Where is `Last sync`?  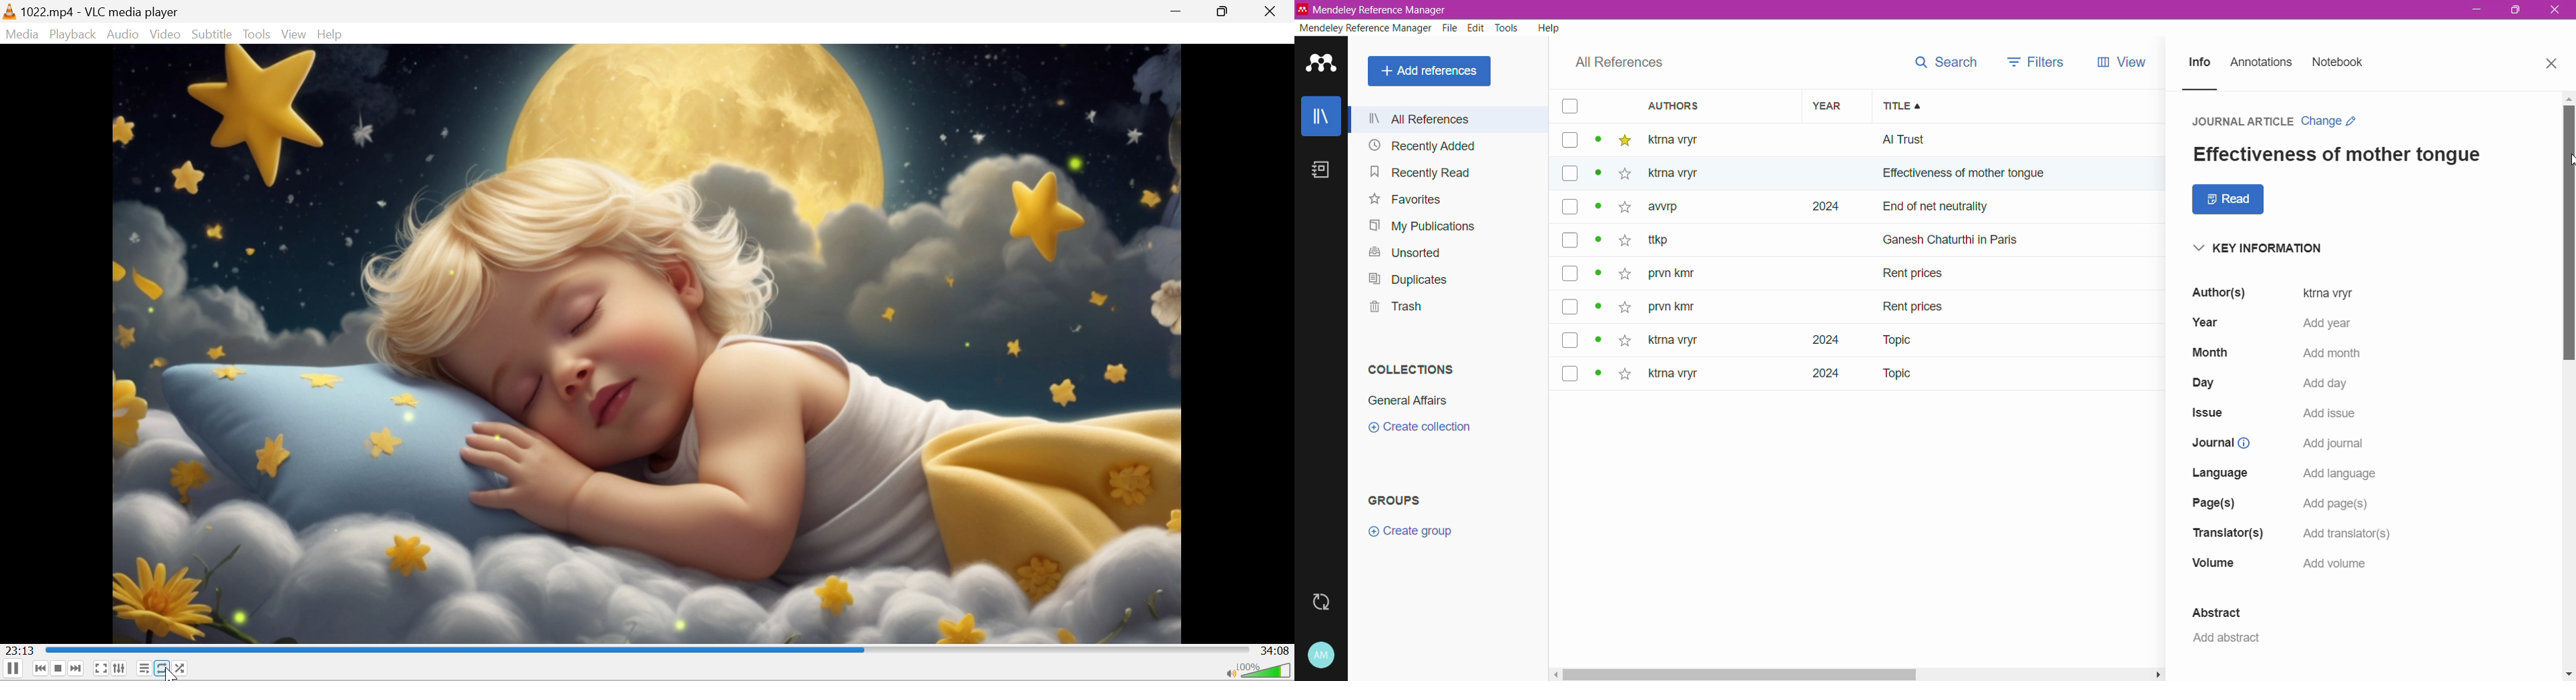
Last sync is located at coordinates (1320, 602).